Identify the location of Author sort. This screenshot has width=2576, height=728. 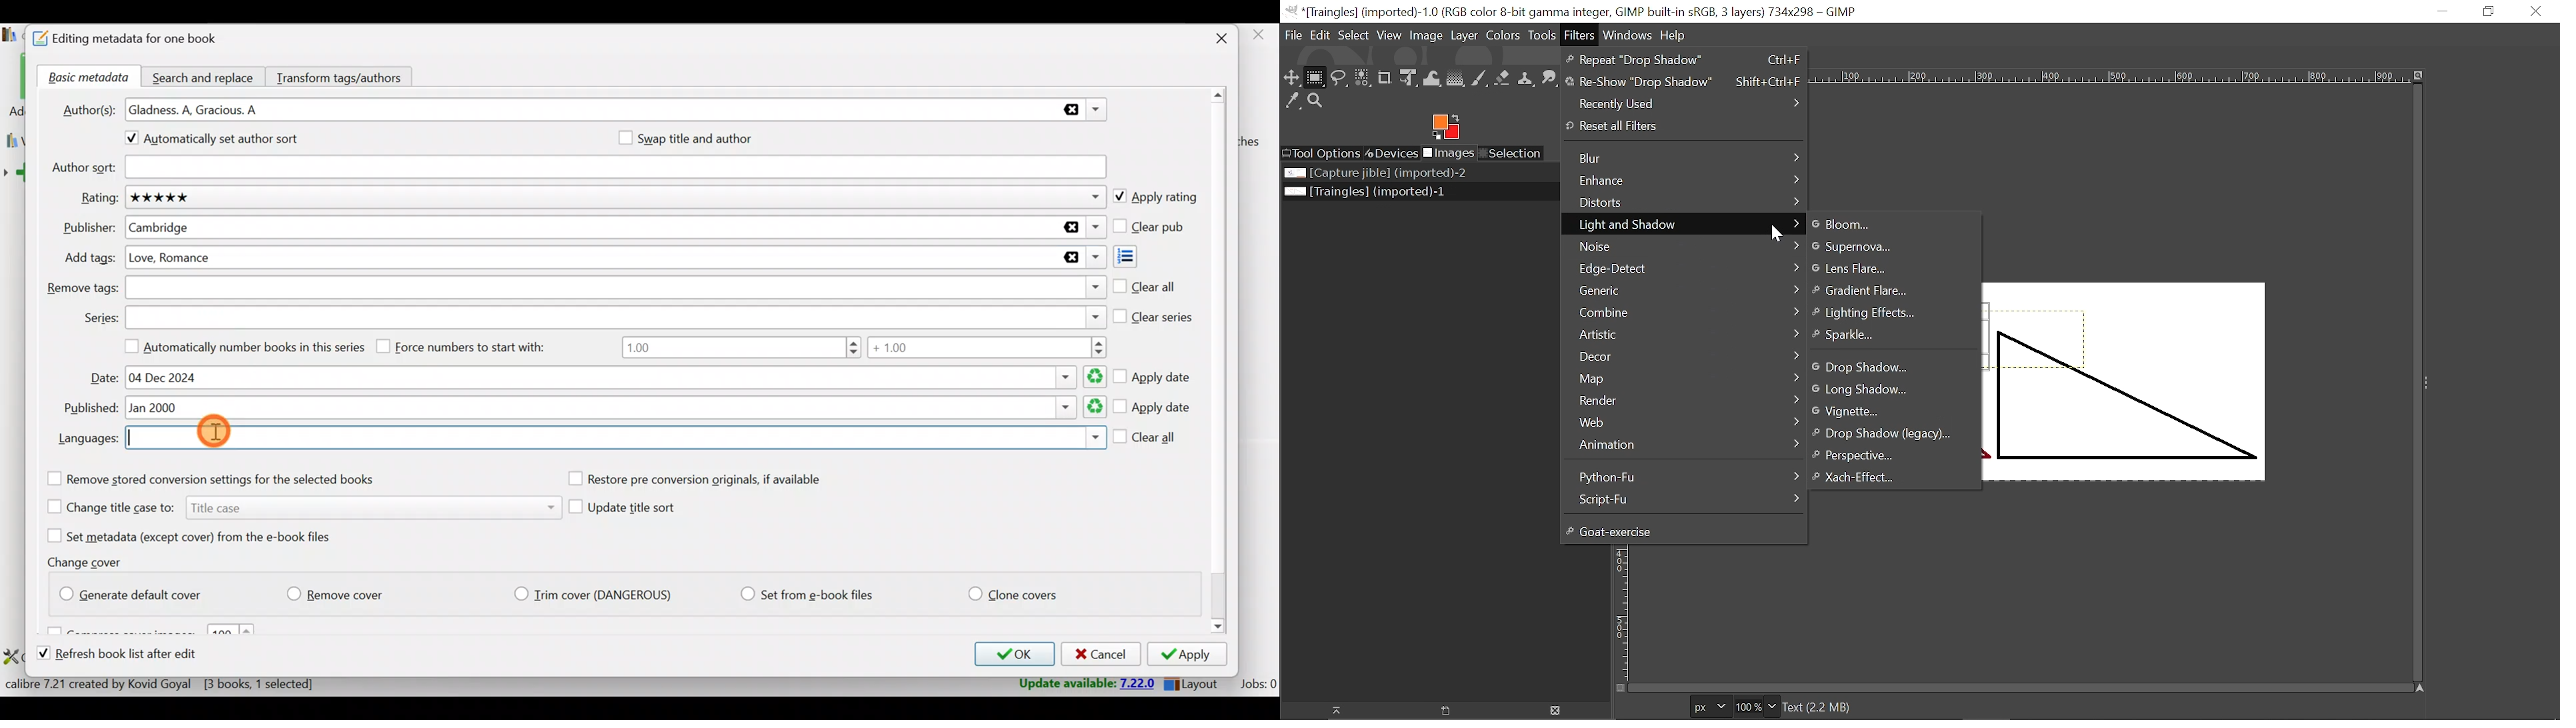
(615, 168).